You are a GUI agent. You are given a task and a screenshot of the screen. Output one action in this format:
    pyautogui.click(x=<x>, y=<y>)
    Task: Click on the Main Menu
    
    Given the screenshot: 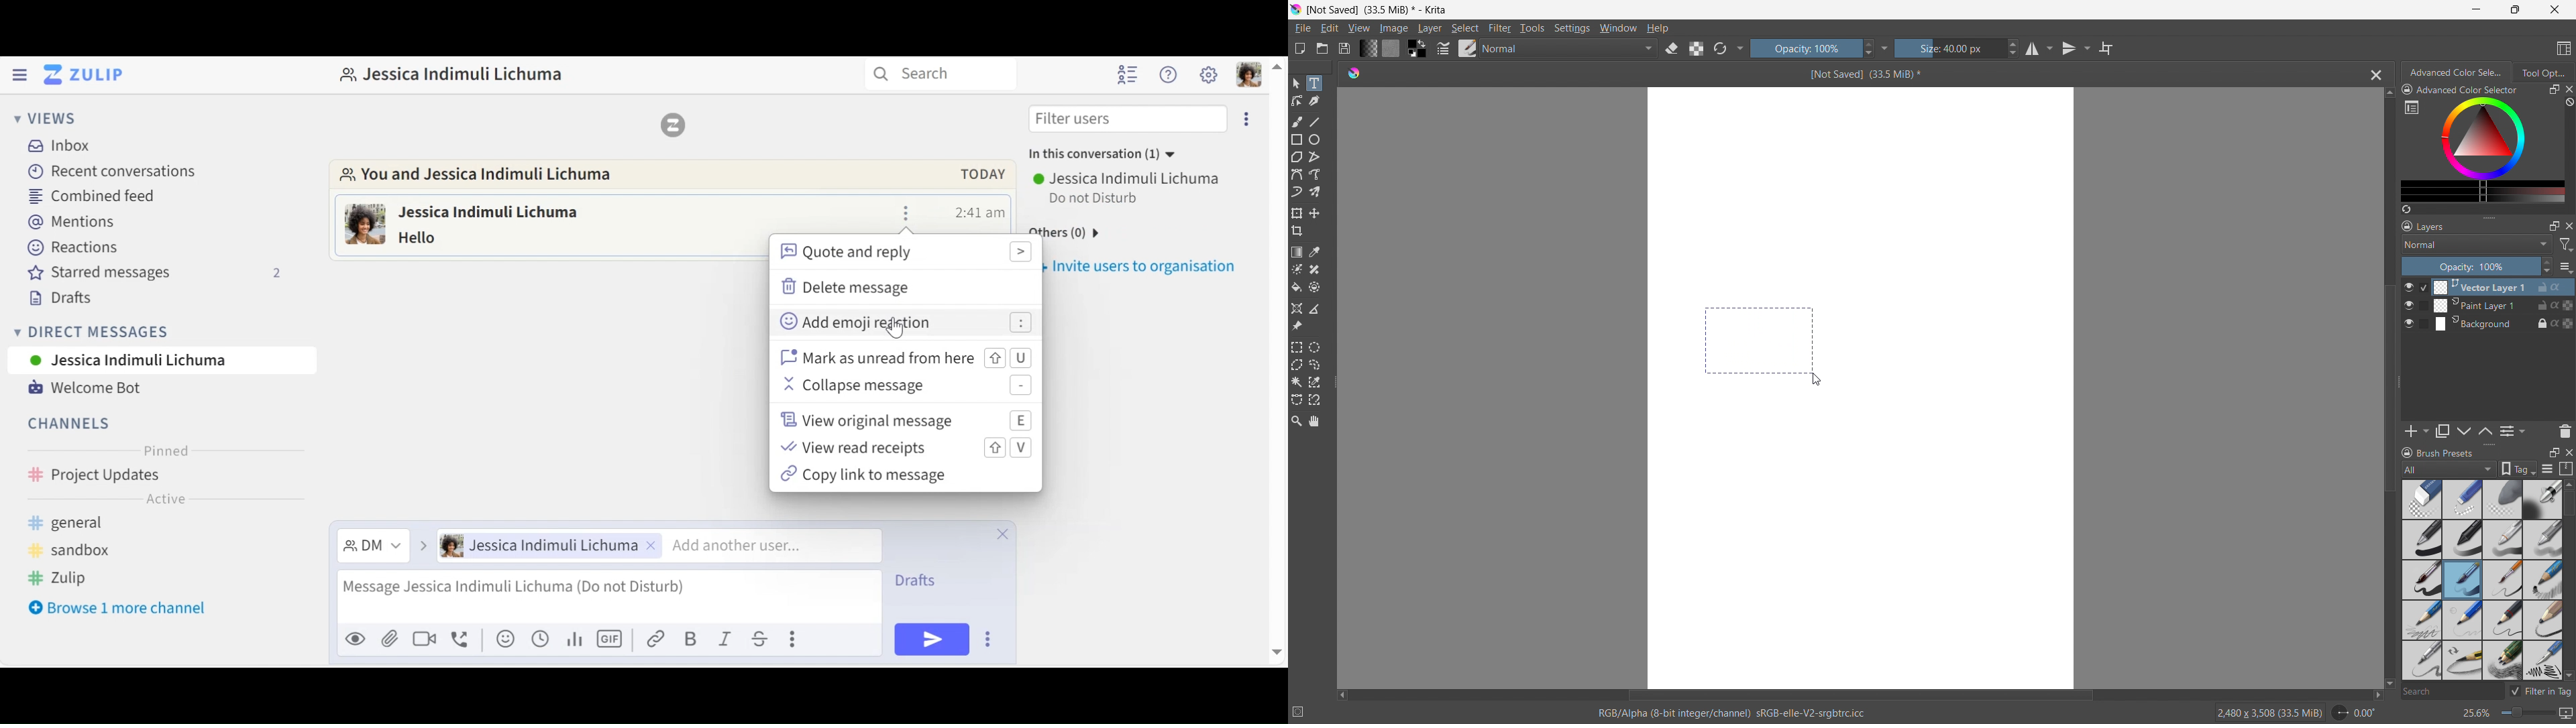 What is the action you would take?
    pyautogui.click(x=1208, y=74)
    